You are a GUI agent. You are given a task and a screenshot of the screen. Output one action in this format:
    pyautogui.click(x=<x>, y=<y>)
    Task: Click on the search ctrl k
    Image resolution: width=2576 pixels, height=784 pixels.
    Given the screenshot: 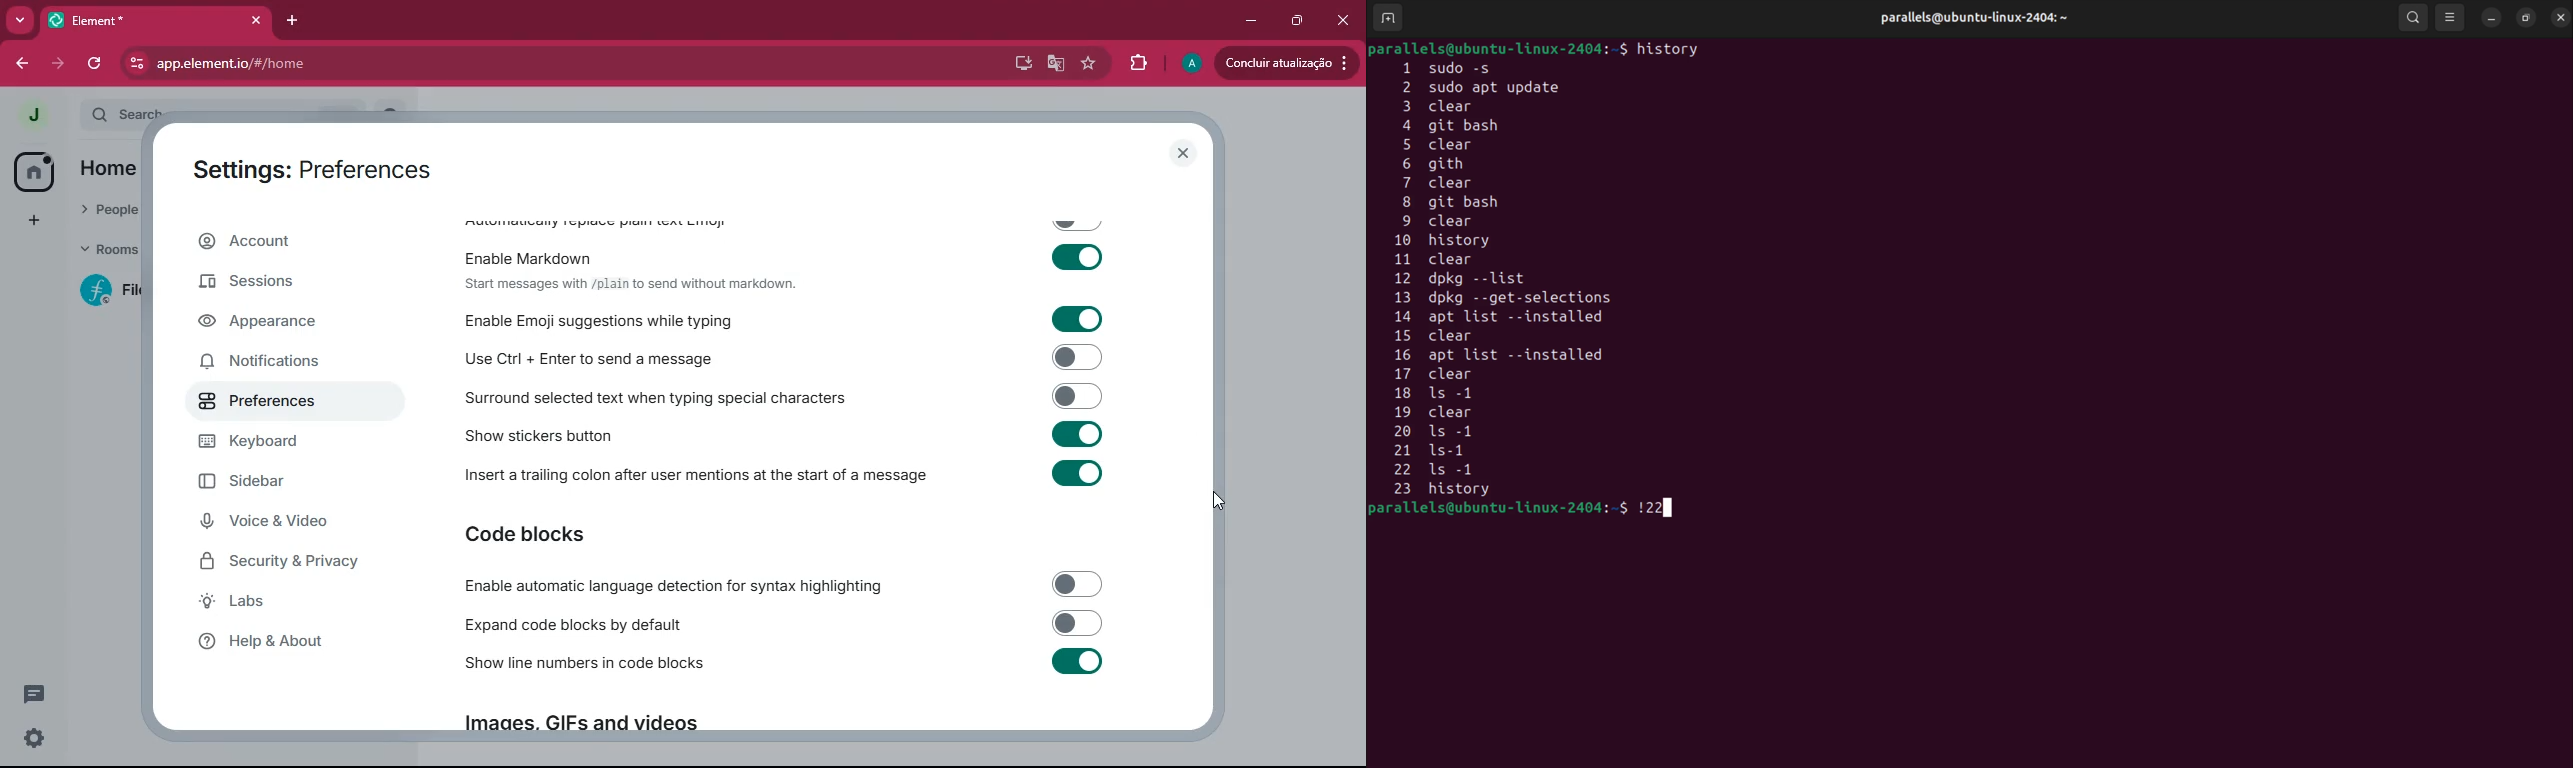 What is the action you would take?
    pyautogui.click(x=241, y=109)
    